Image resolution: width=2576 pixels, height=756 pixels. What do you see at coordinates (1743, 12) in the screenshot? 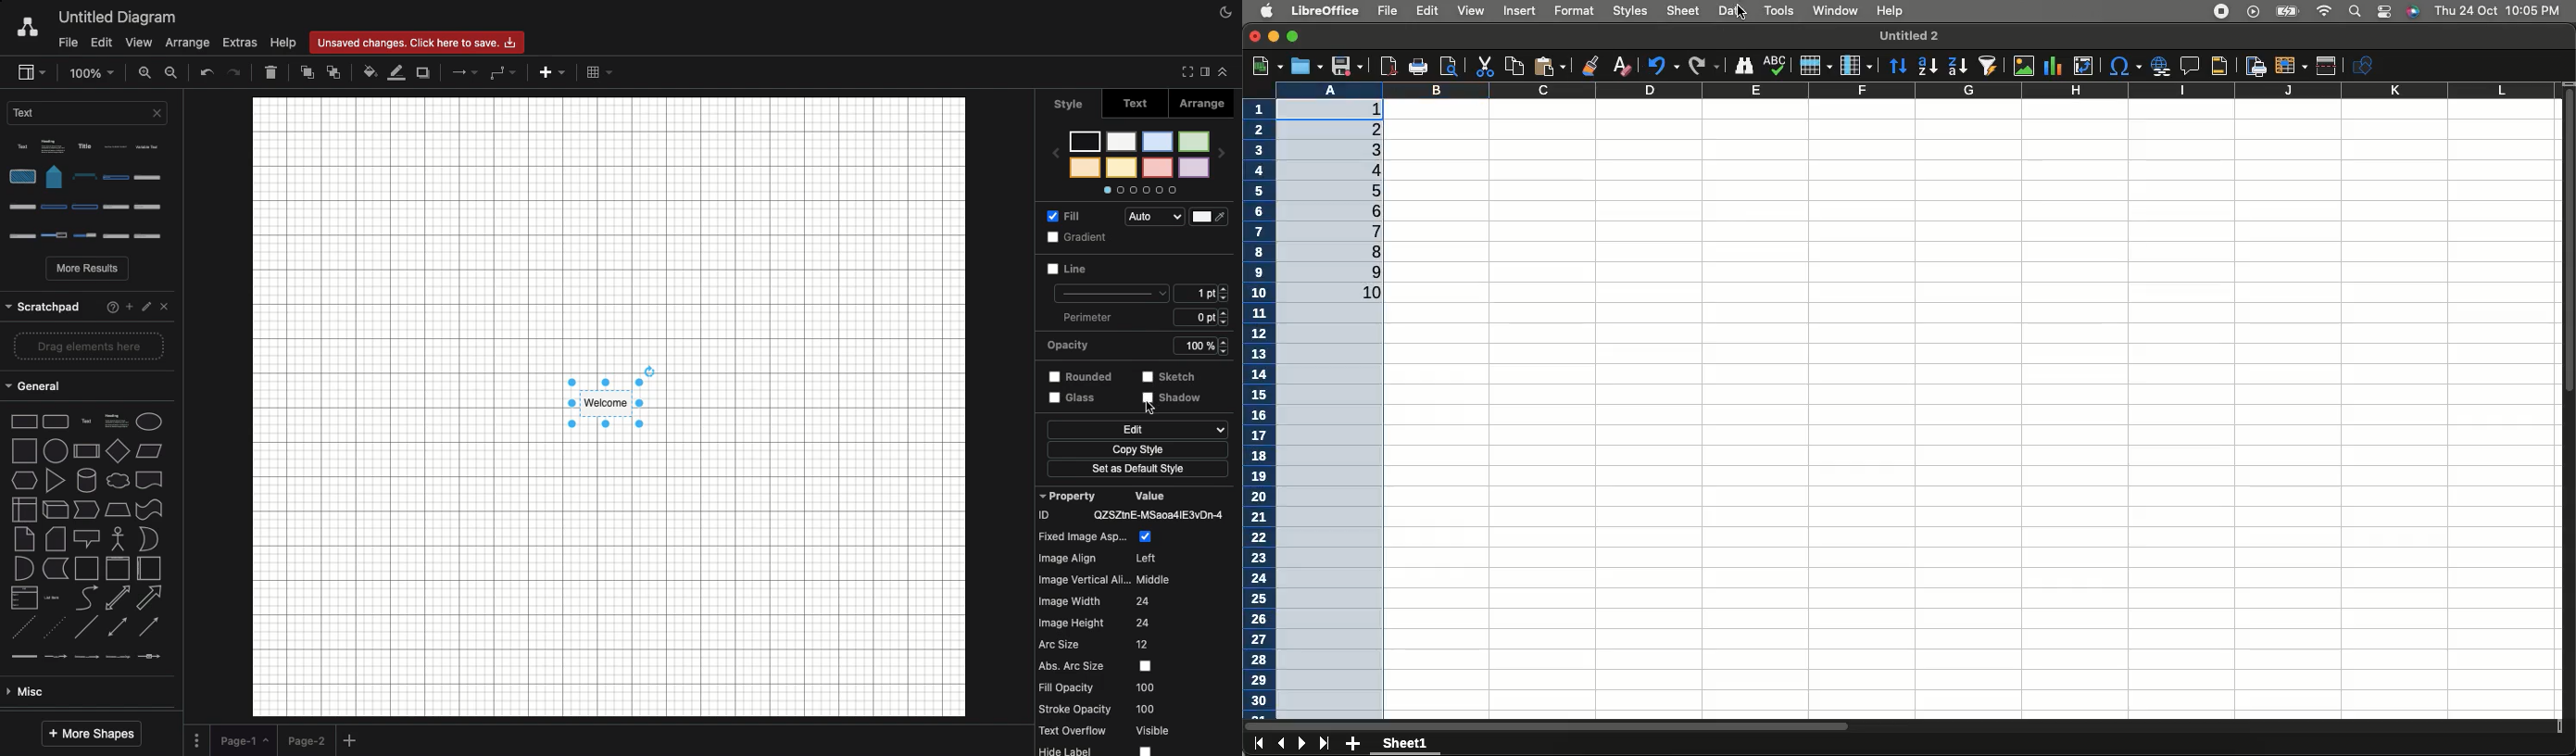
I see `cursor` at bounding box center [1743, 12].